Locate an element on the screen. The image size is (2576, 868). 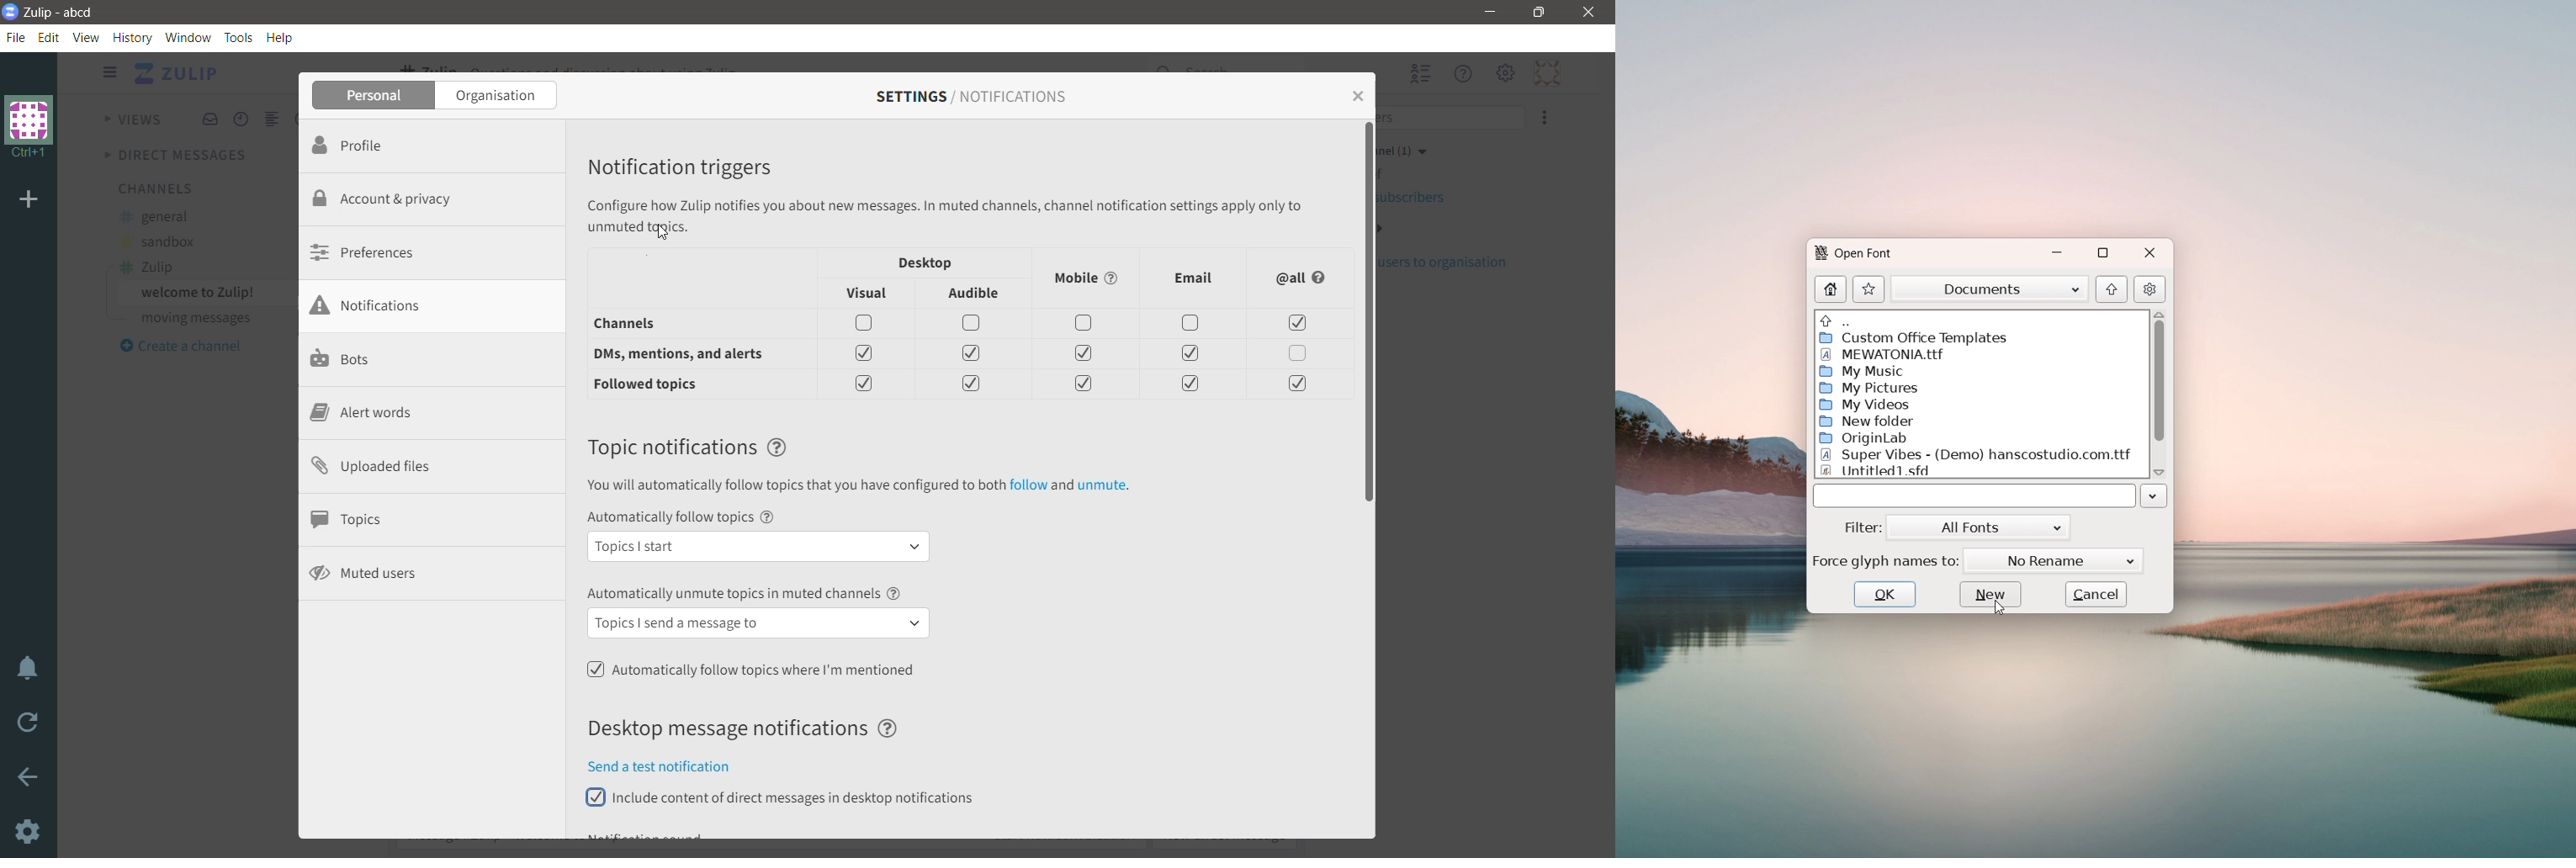
channels is located at coordinates (647, 326).